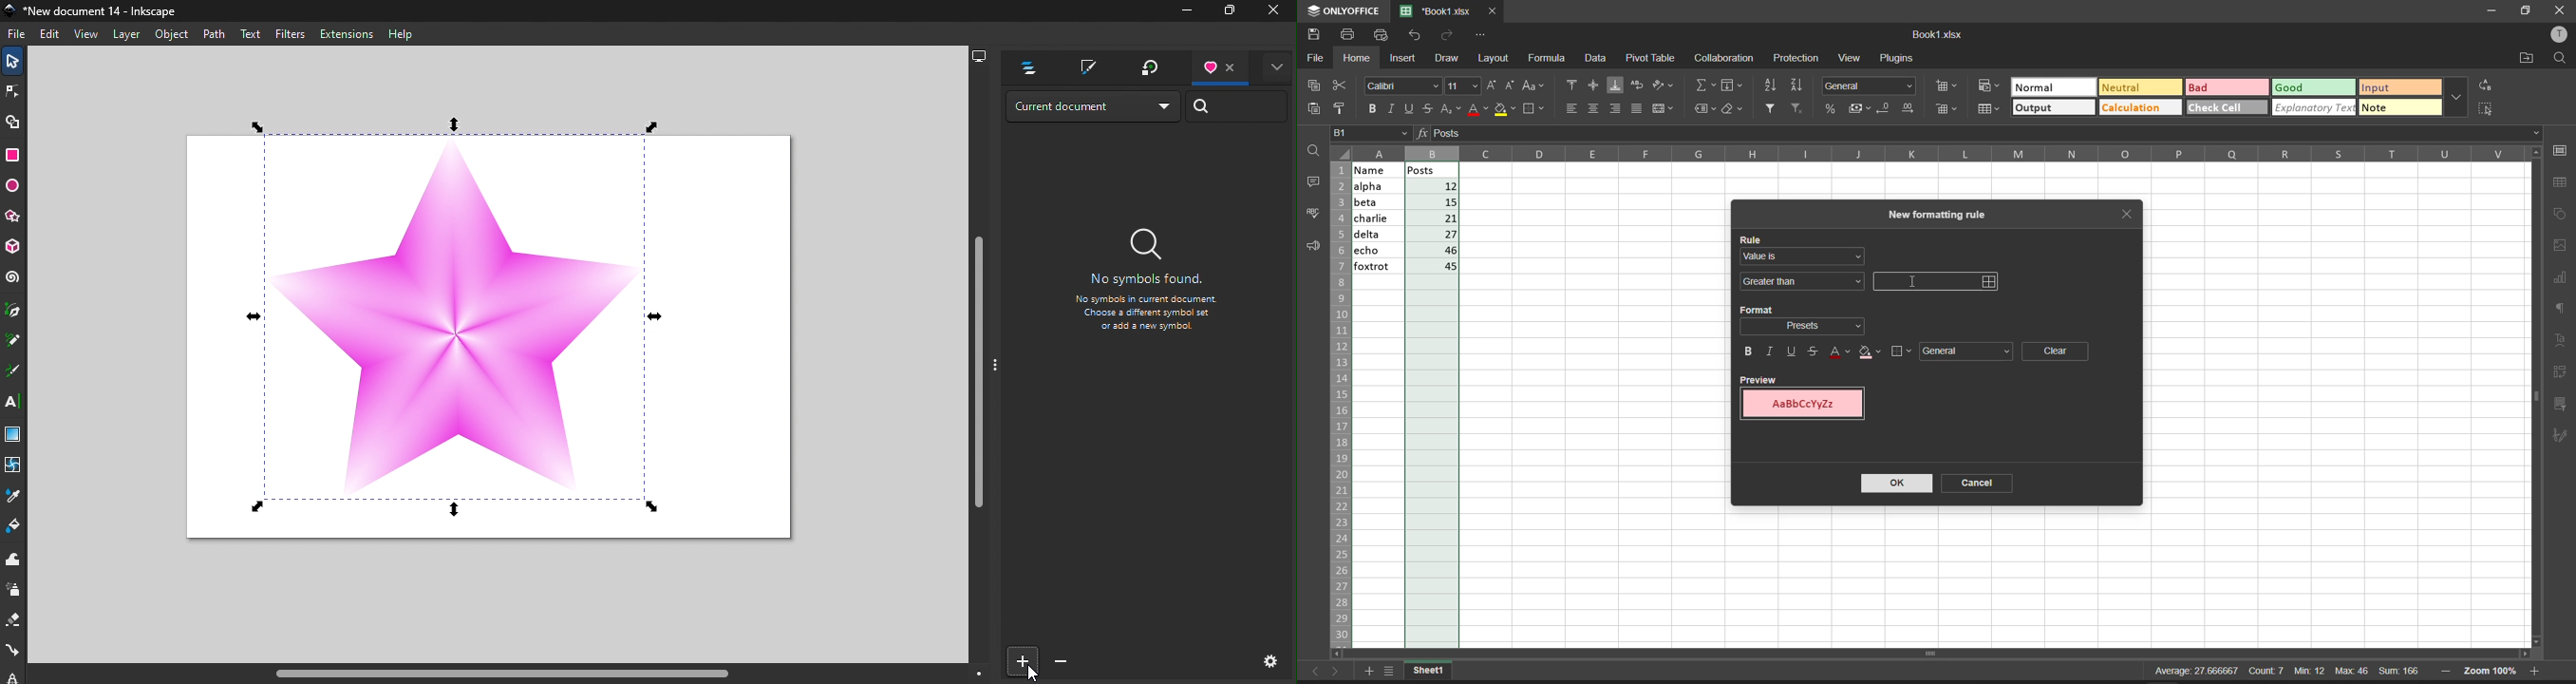 The image size is (2576, 700). Describe the element at coordinates (1840, 353) in the screenshot. I see `text color` at that location.